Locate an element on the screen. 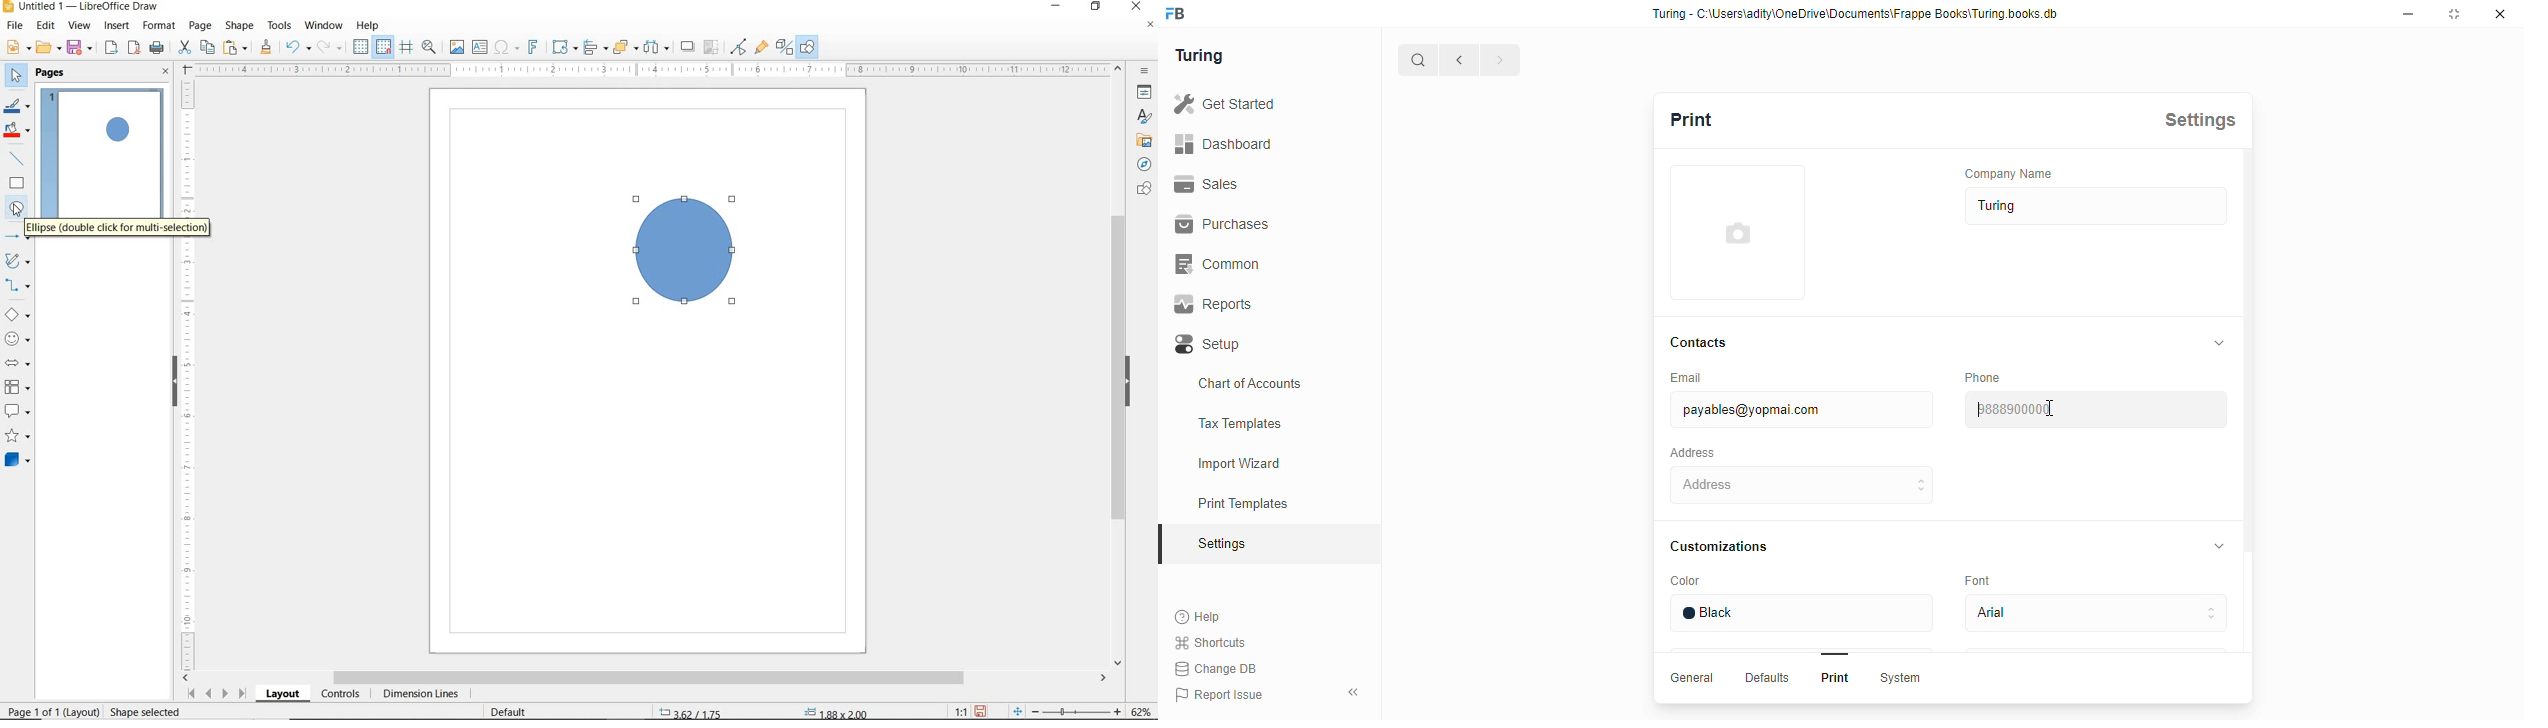 This screenshot has height=728, width=2548. Print Templates is located at coordinates (1251, 504).